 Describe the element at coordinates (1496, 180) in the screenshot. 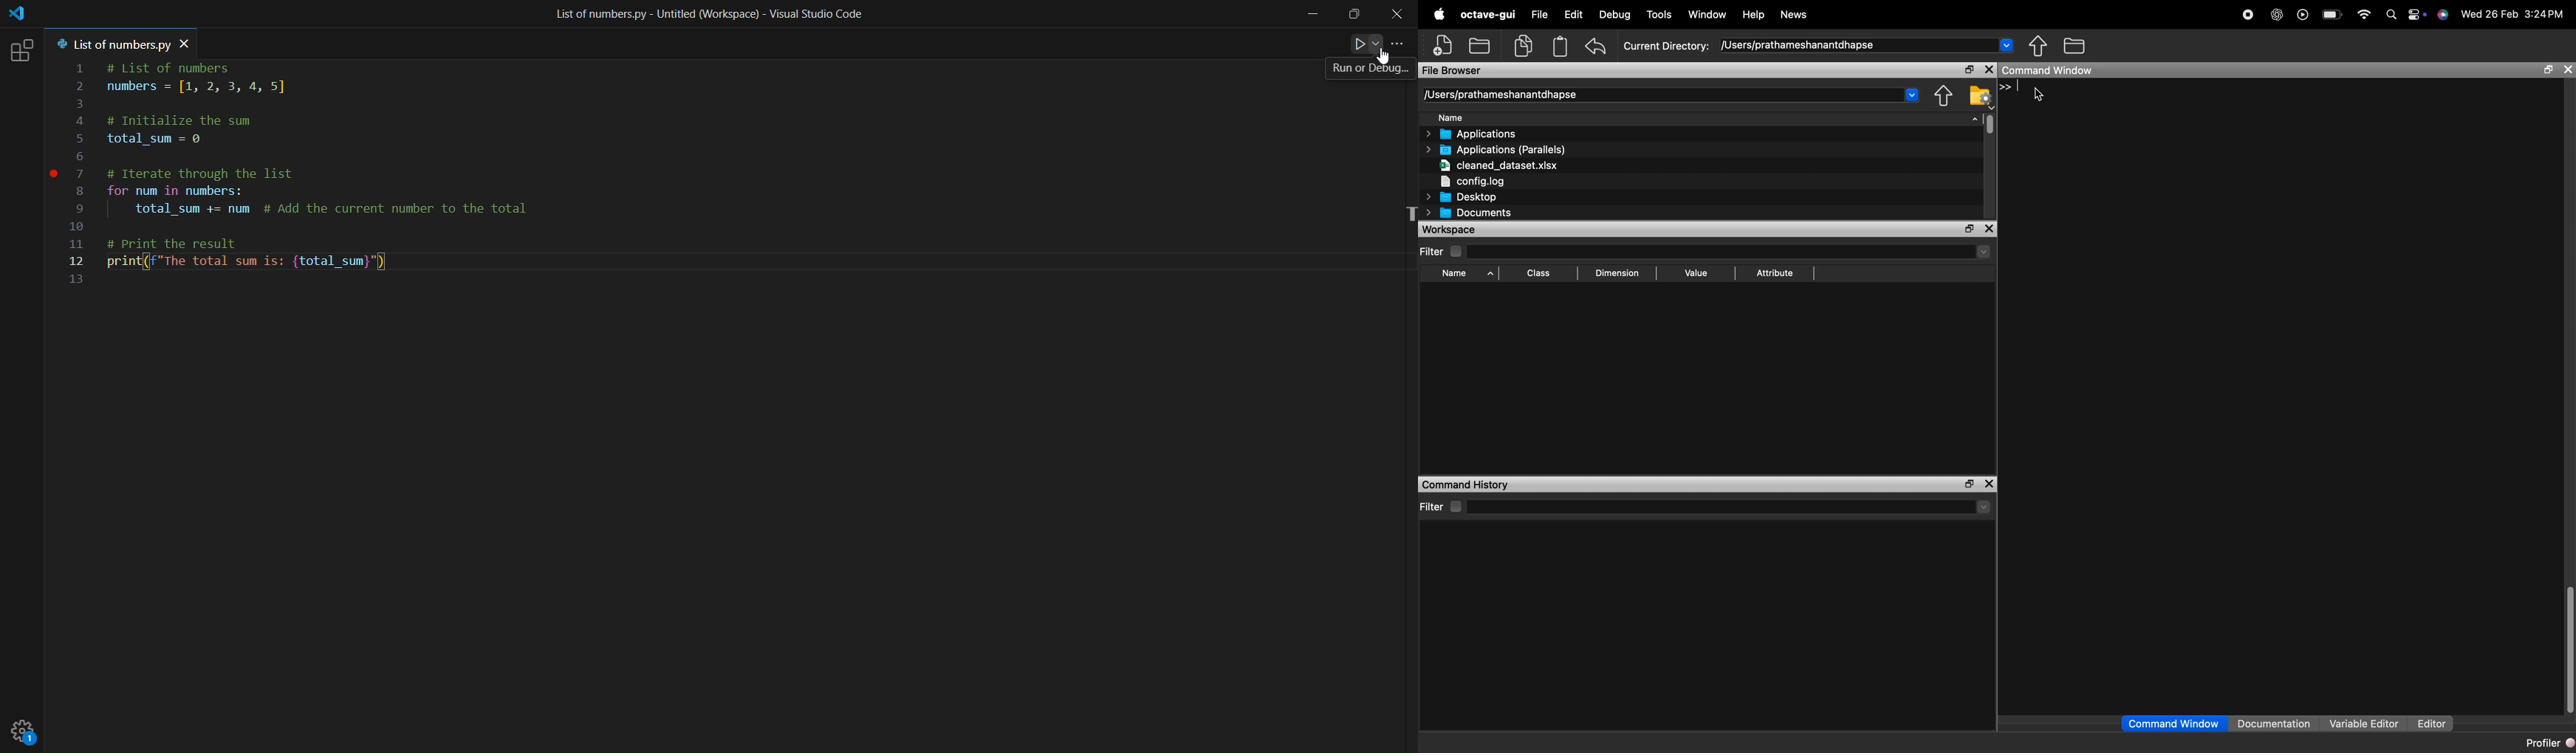

I see `config.log` at that location.